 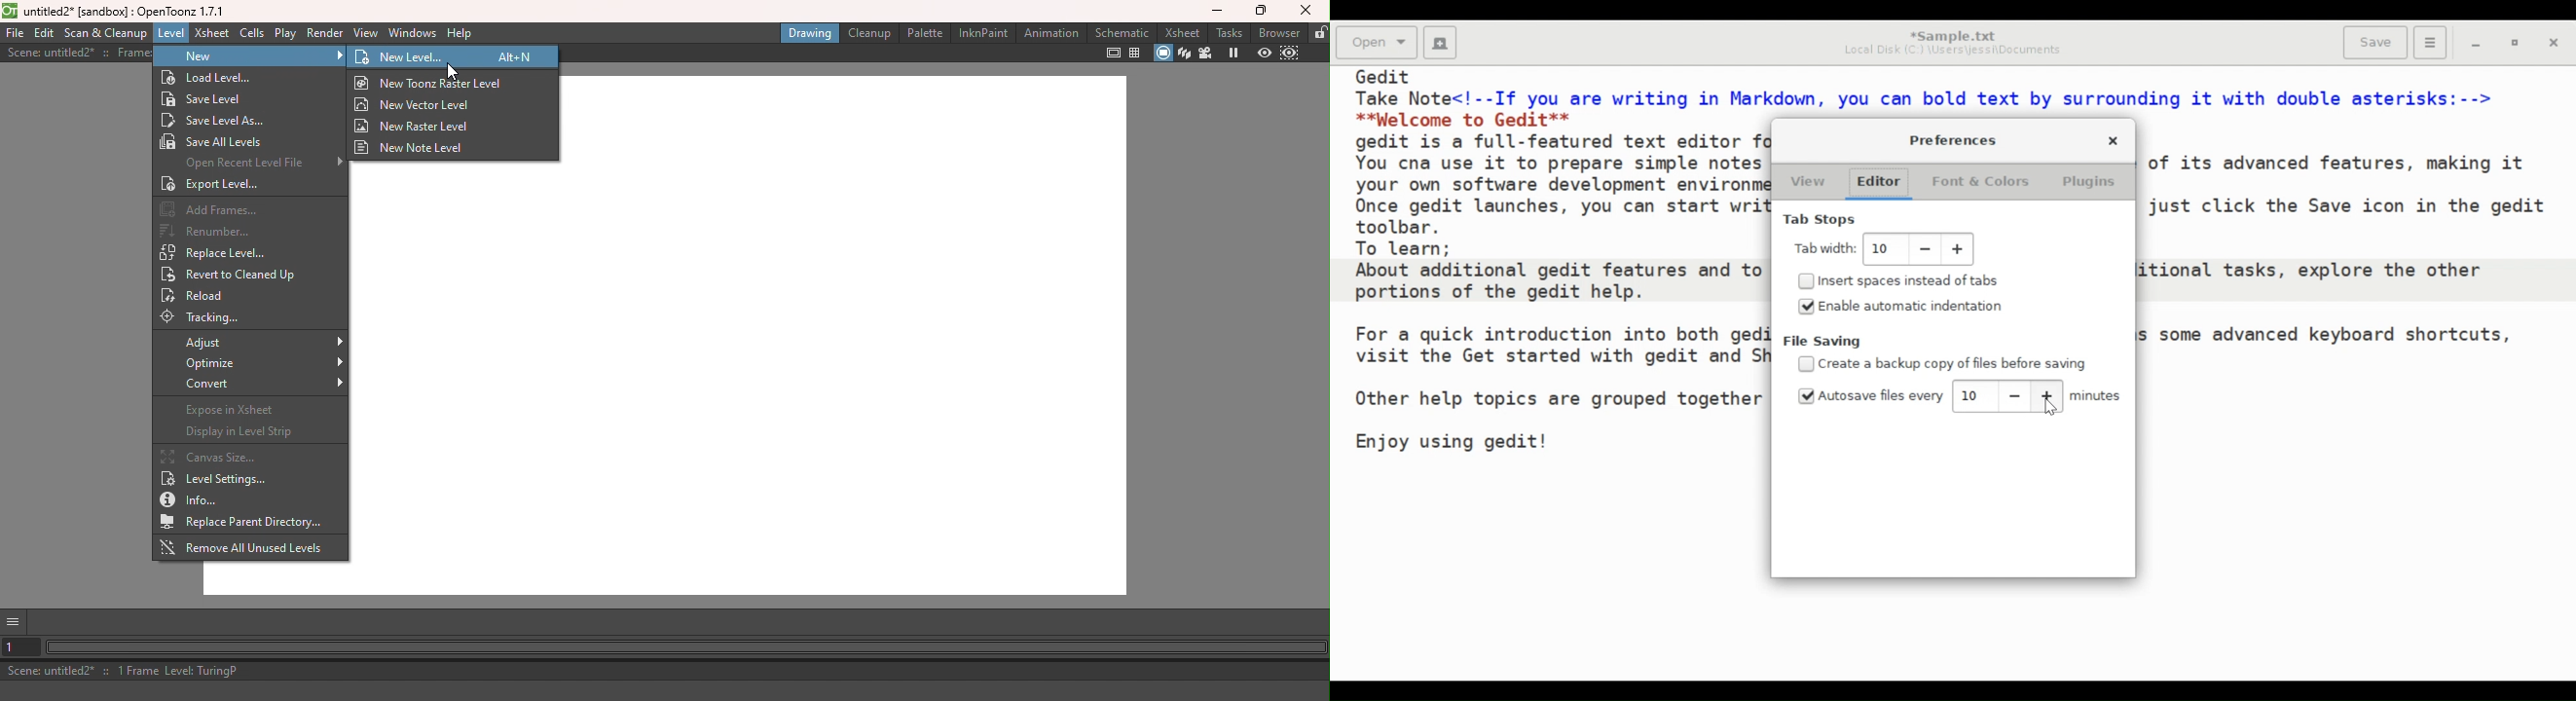 What do you see at coordinates (234, 276) in the screenshot?
I see `Revert to cleaned up` at bounding box center [234, 276].